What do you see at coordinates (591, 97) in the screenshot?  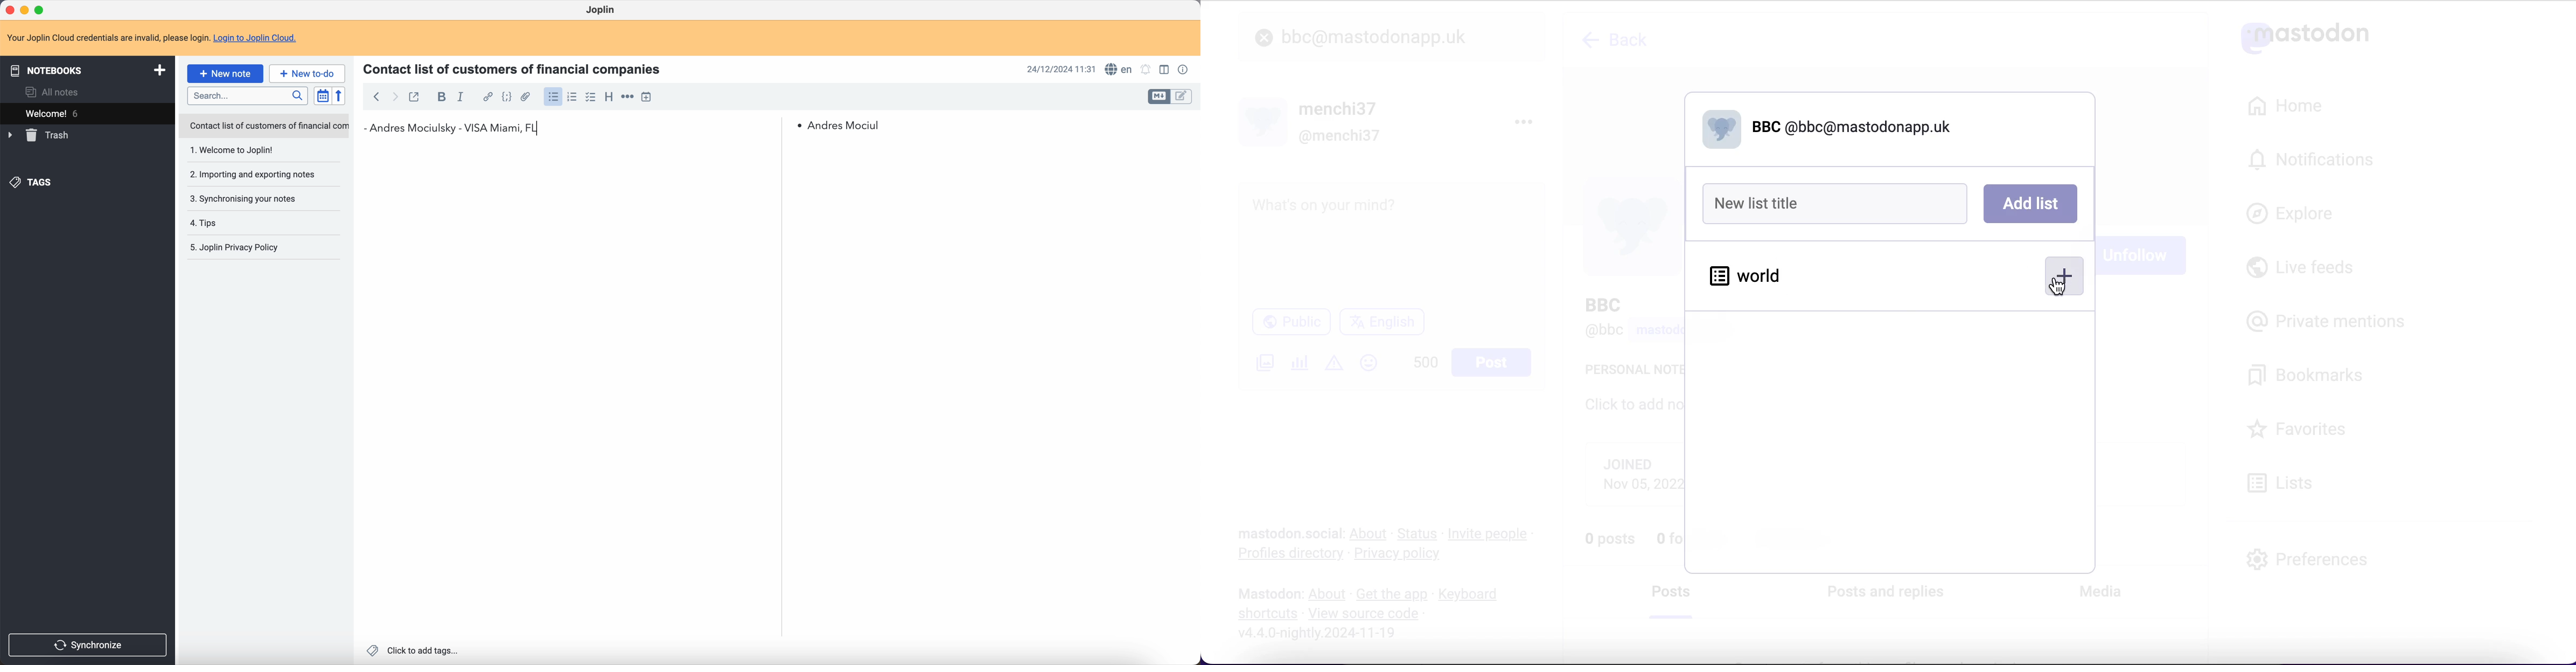 I see `check list` at bounding box center [591, 97].